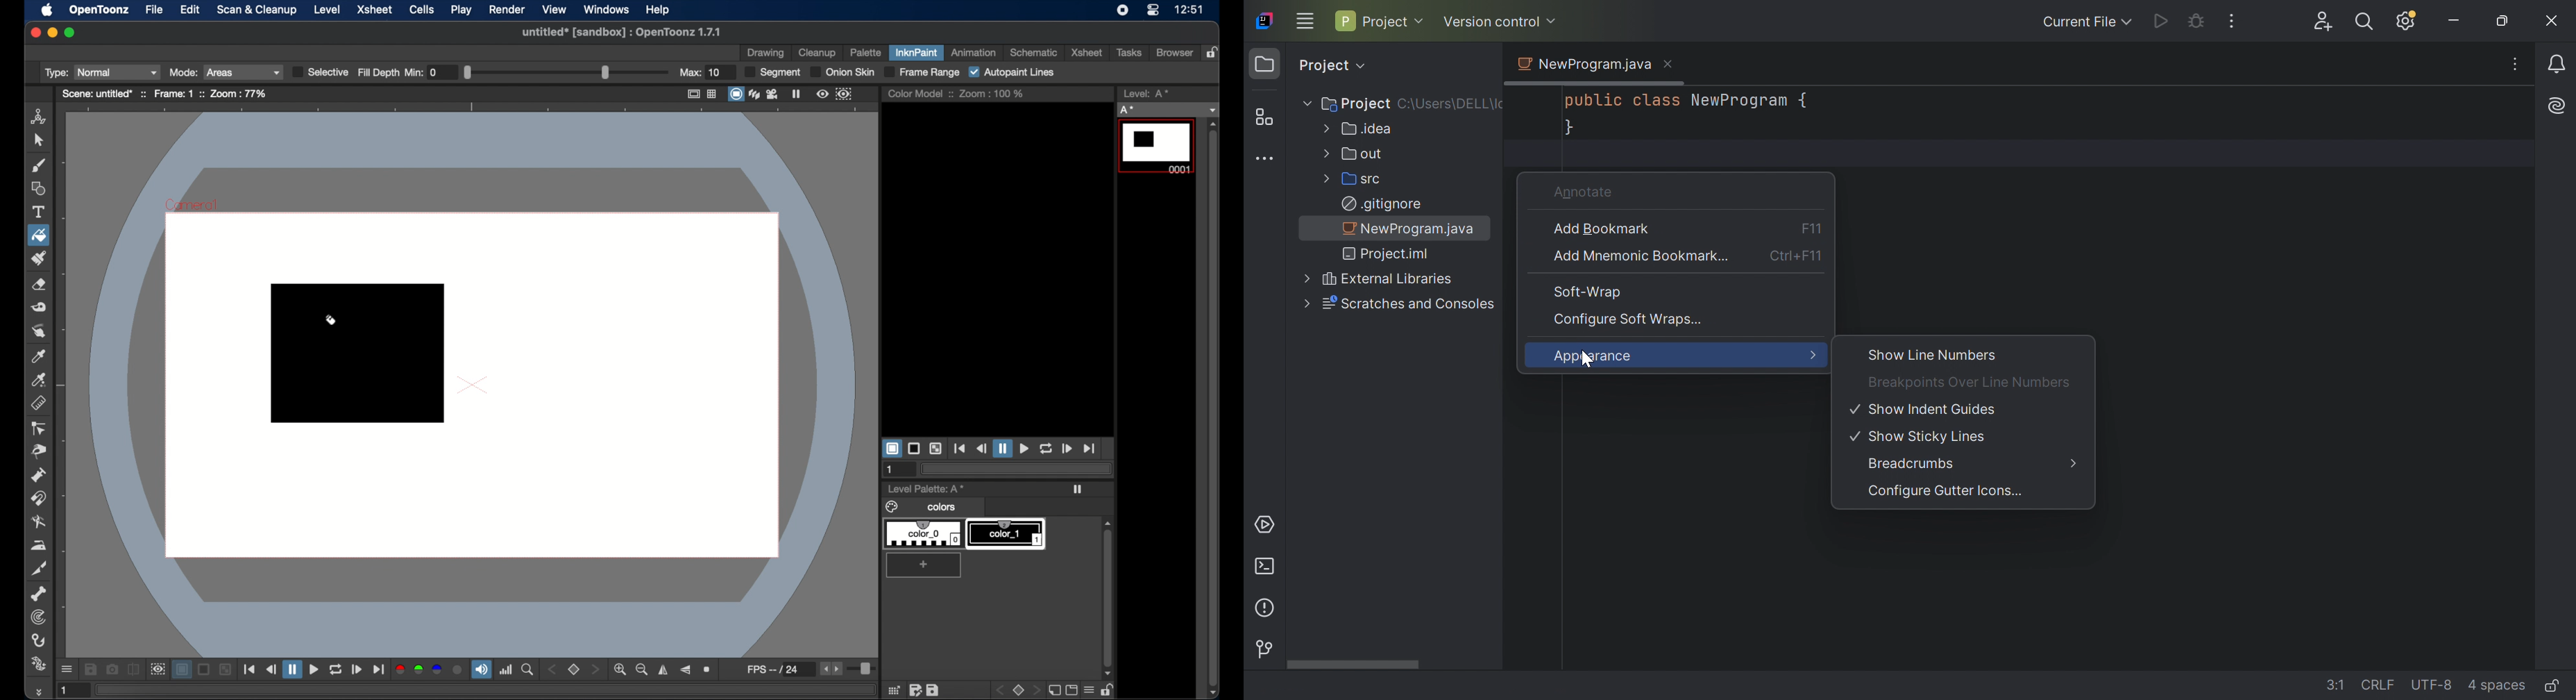 Image resolution: width=2576 pixels, height=700 pixels. I want to click on fill tool, so click(330, 323).